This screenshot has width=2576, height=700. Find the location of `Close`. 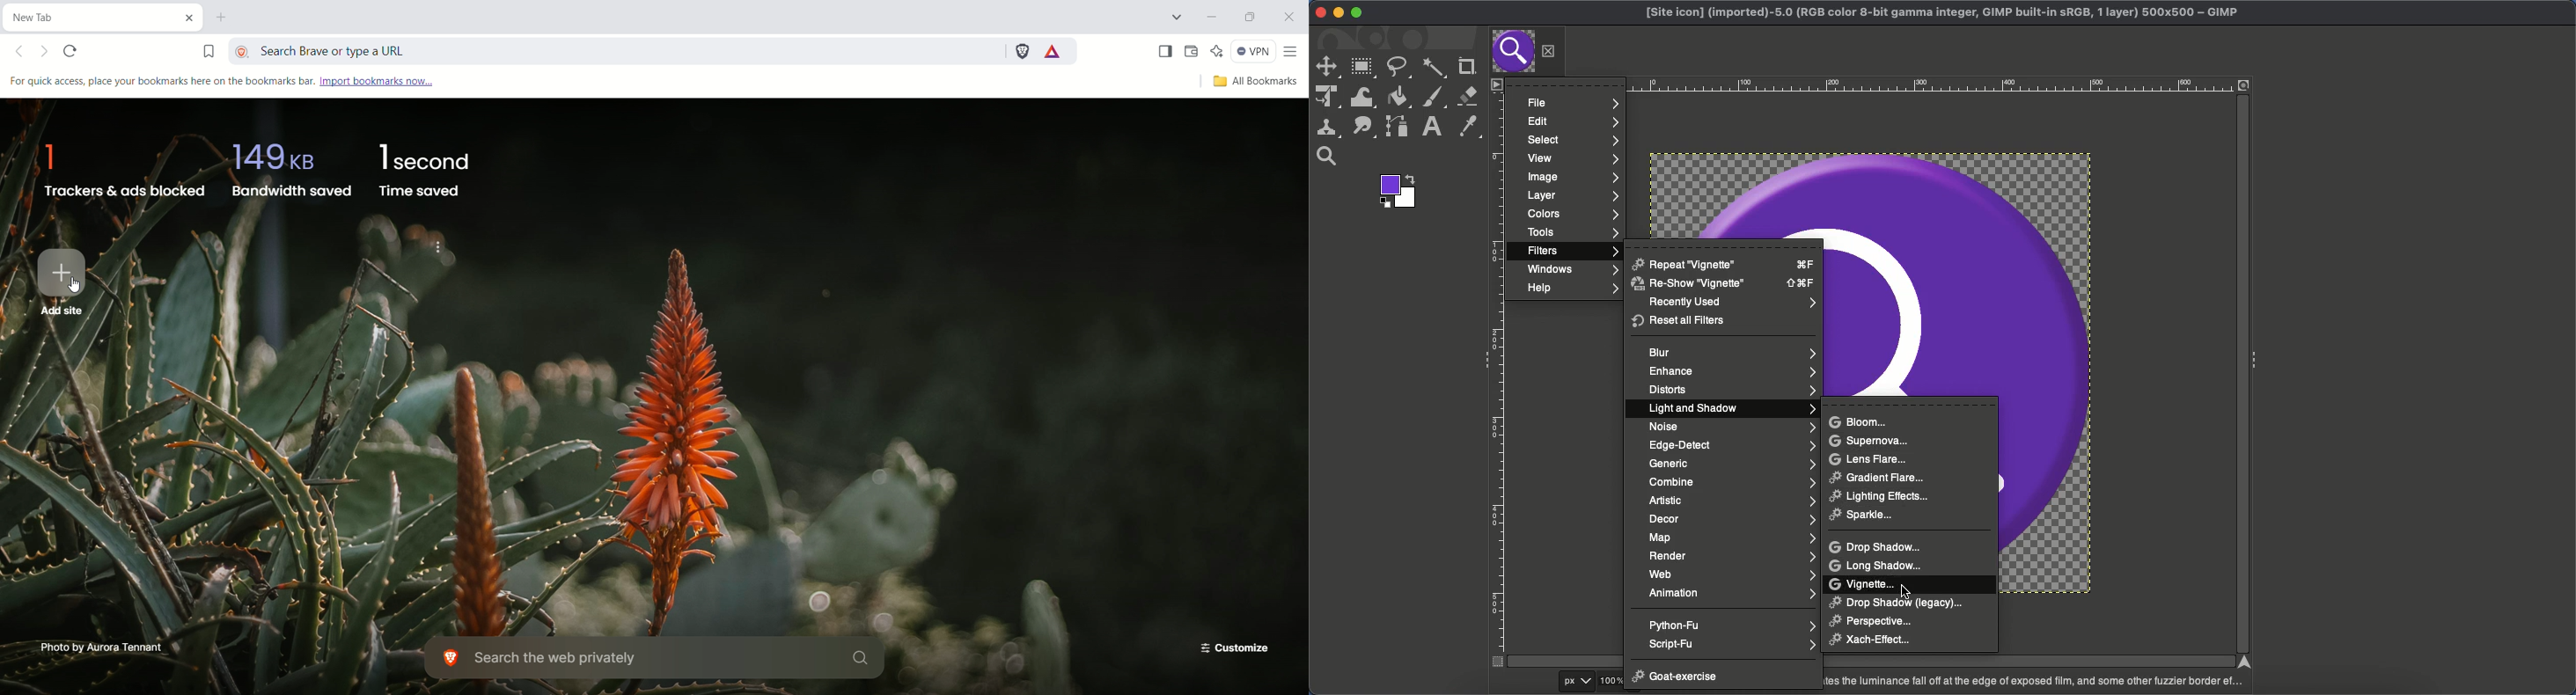

Close is located at coordinates (1317, 12).